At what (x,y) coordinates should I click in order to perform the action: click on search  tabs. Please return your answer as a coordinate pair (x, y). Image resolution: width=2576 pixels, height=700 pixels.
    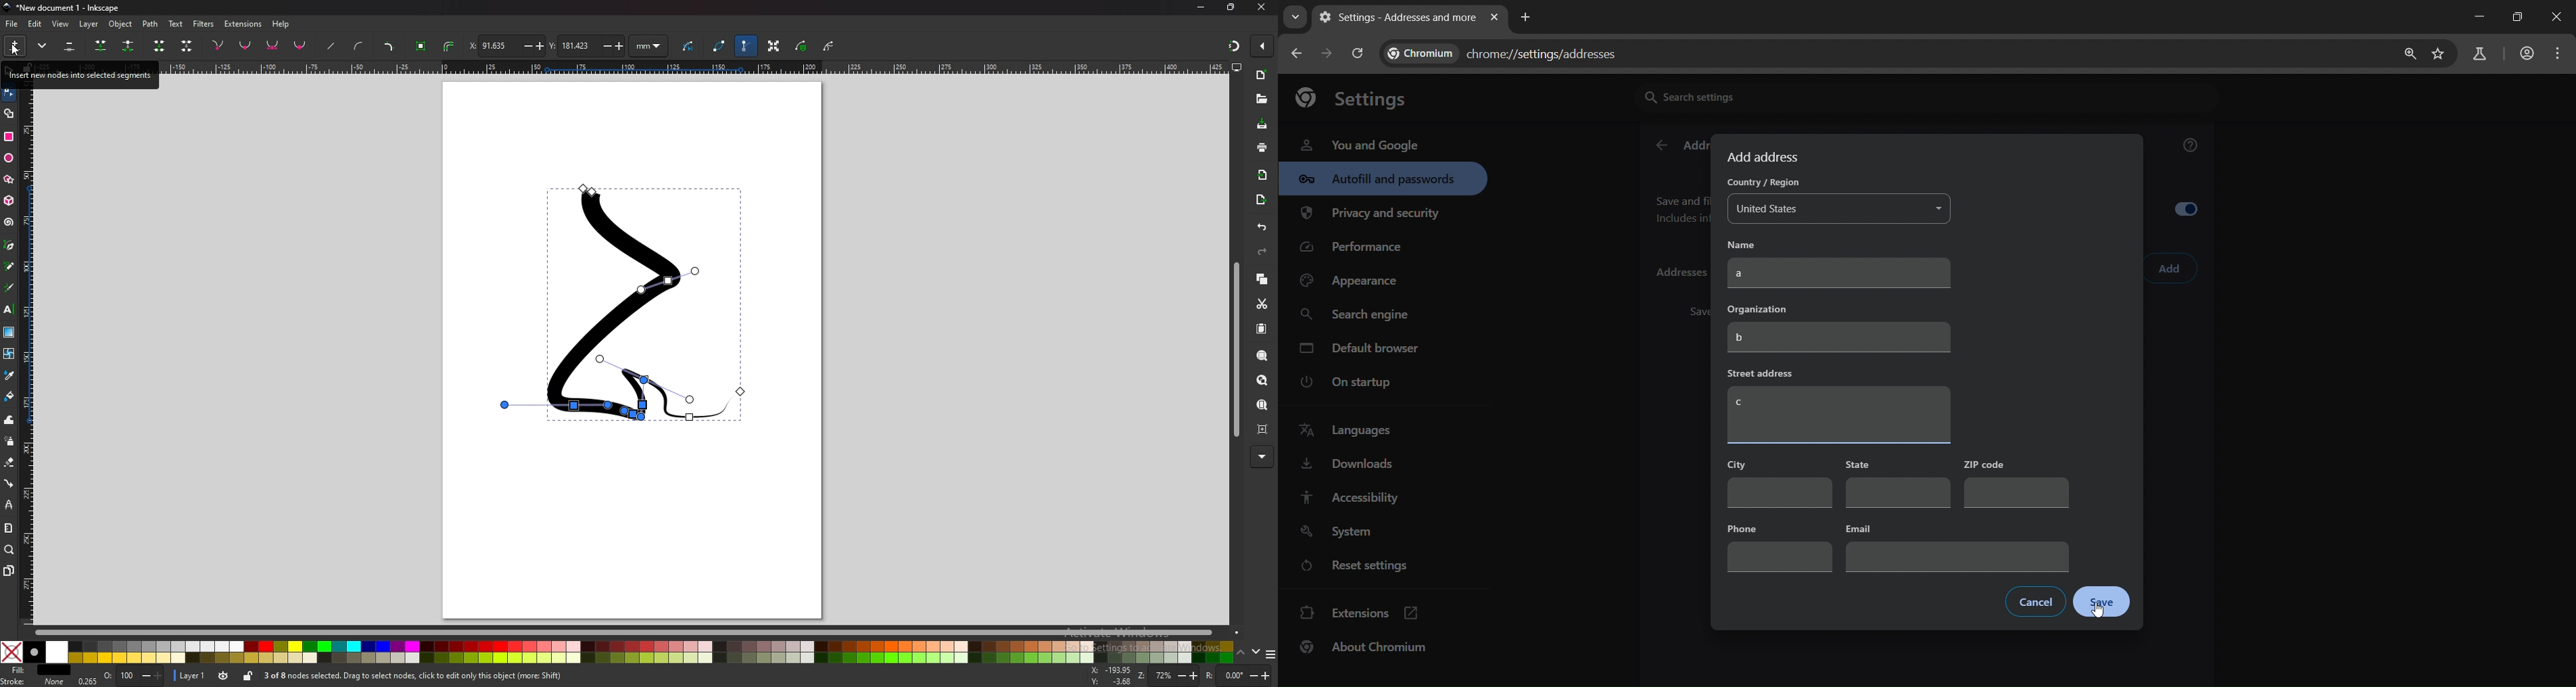
    Looking at the image, I should click on (1295, 17).